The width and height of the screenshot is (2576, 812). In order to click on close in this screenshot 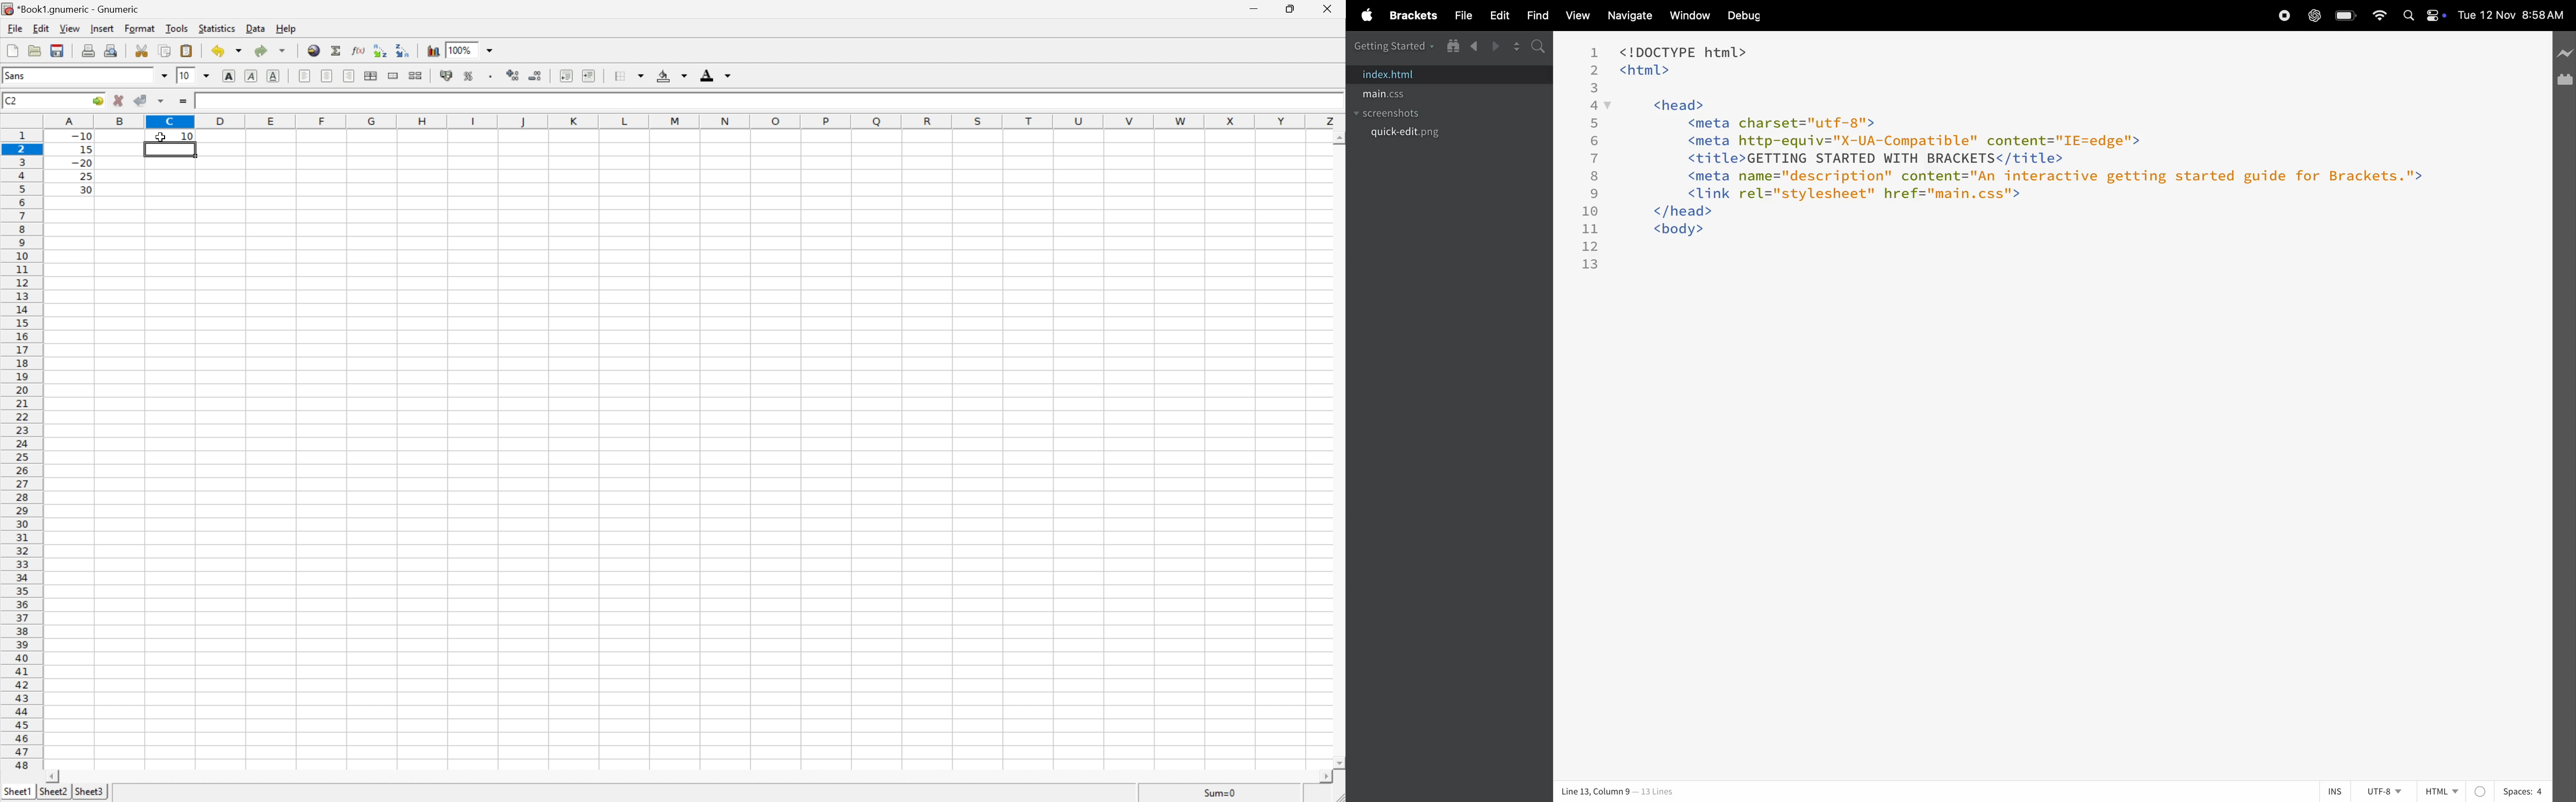, I will do `click(1326, 11)`.